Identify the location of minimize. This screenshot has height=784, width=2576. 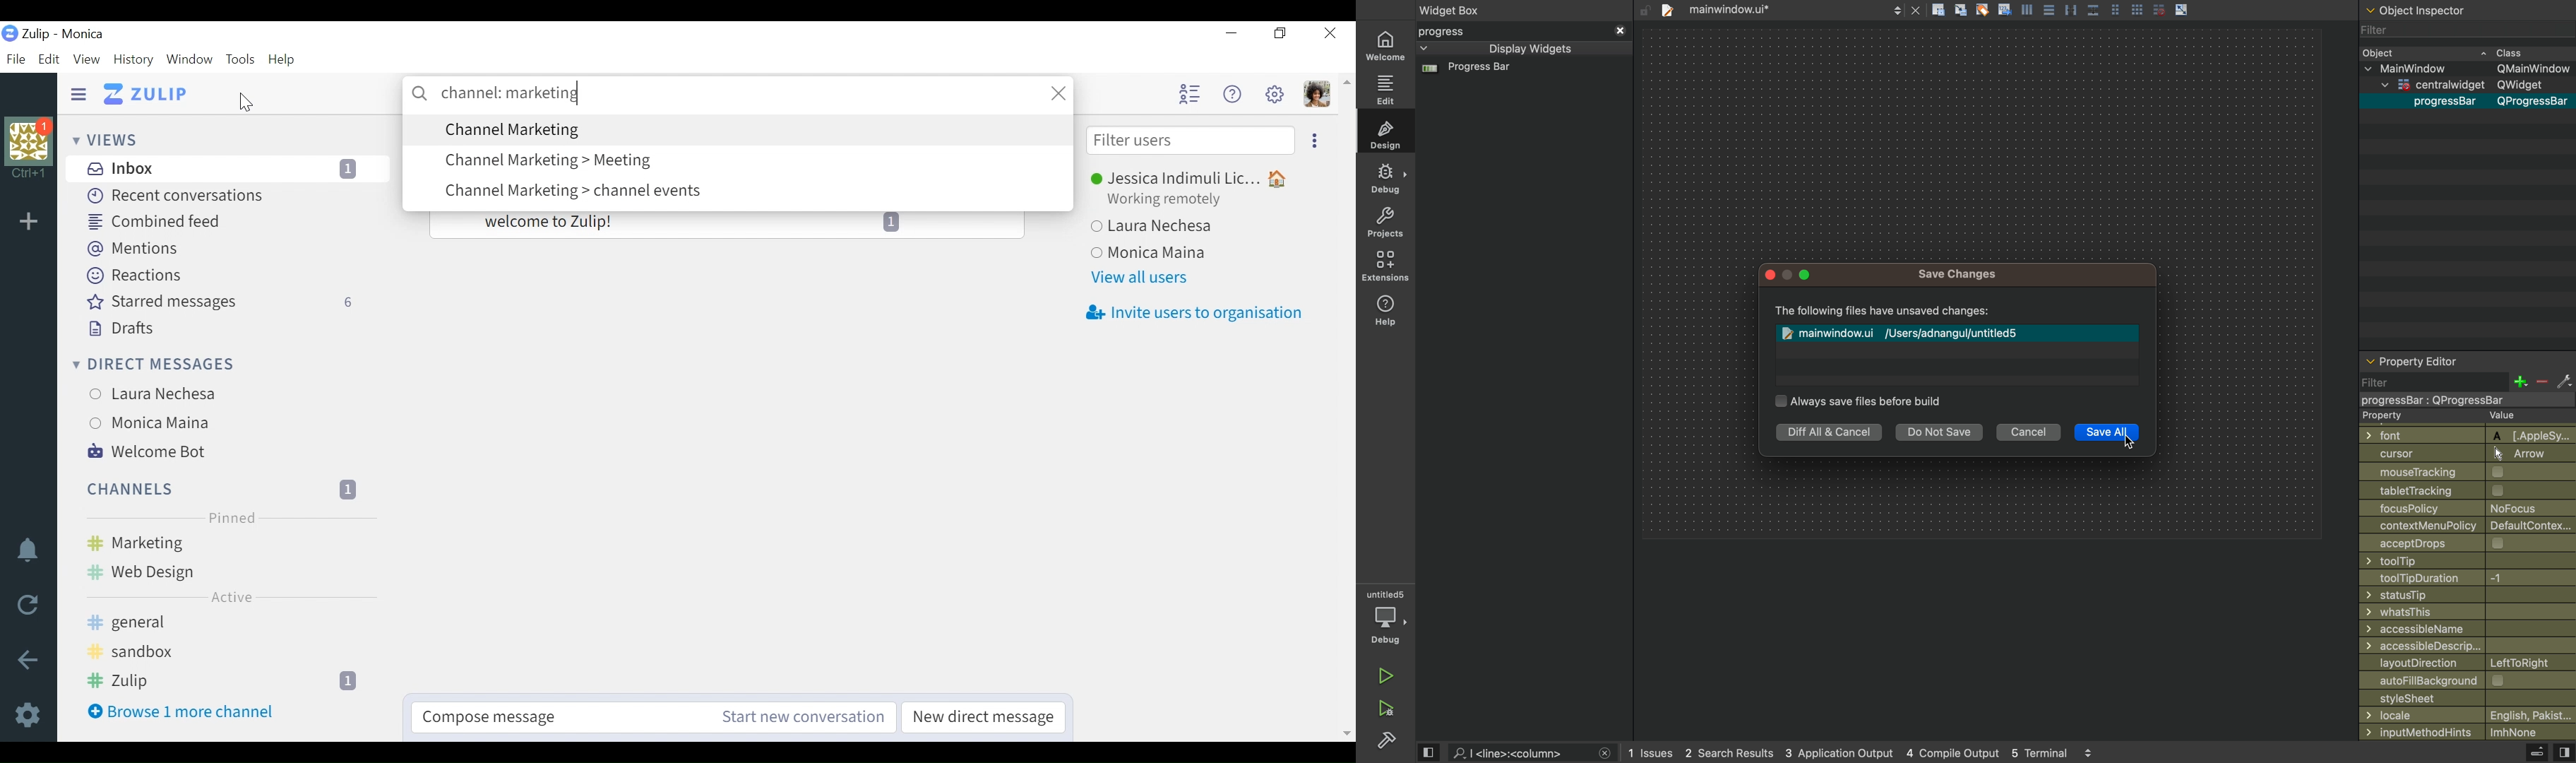
(1788, 275).